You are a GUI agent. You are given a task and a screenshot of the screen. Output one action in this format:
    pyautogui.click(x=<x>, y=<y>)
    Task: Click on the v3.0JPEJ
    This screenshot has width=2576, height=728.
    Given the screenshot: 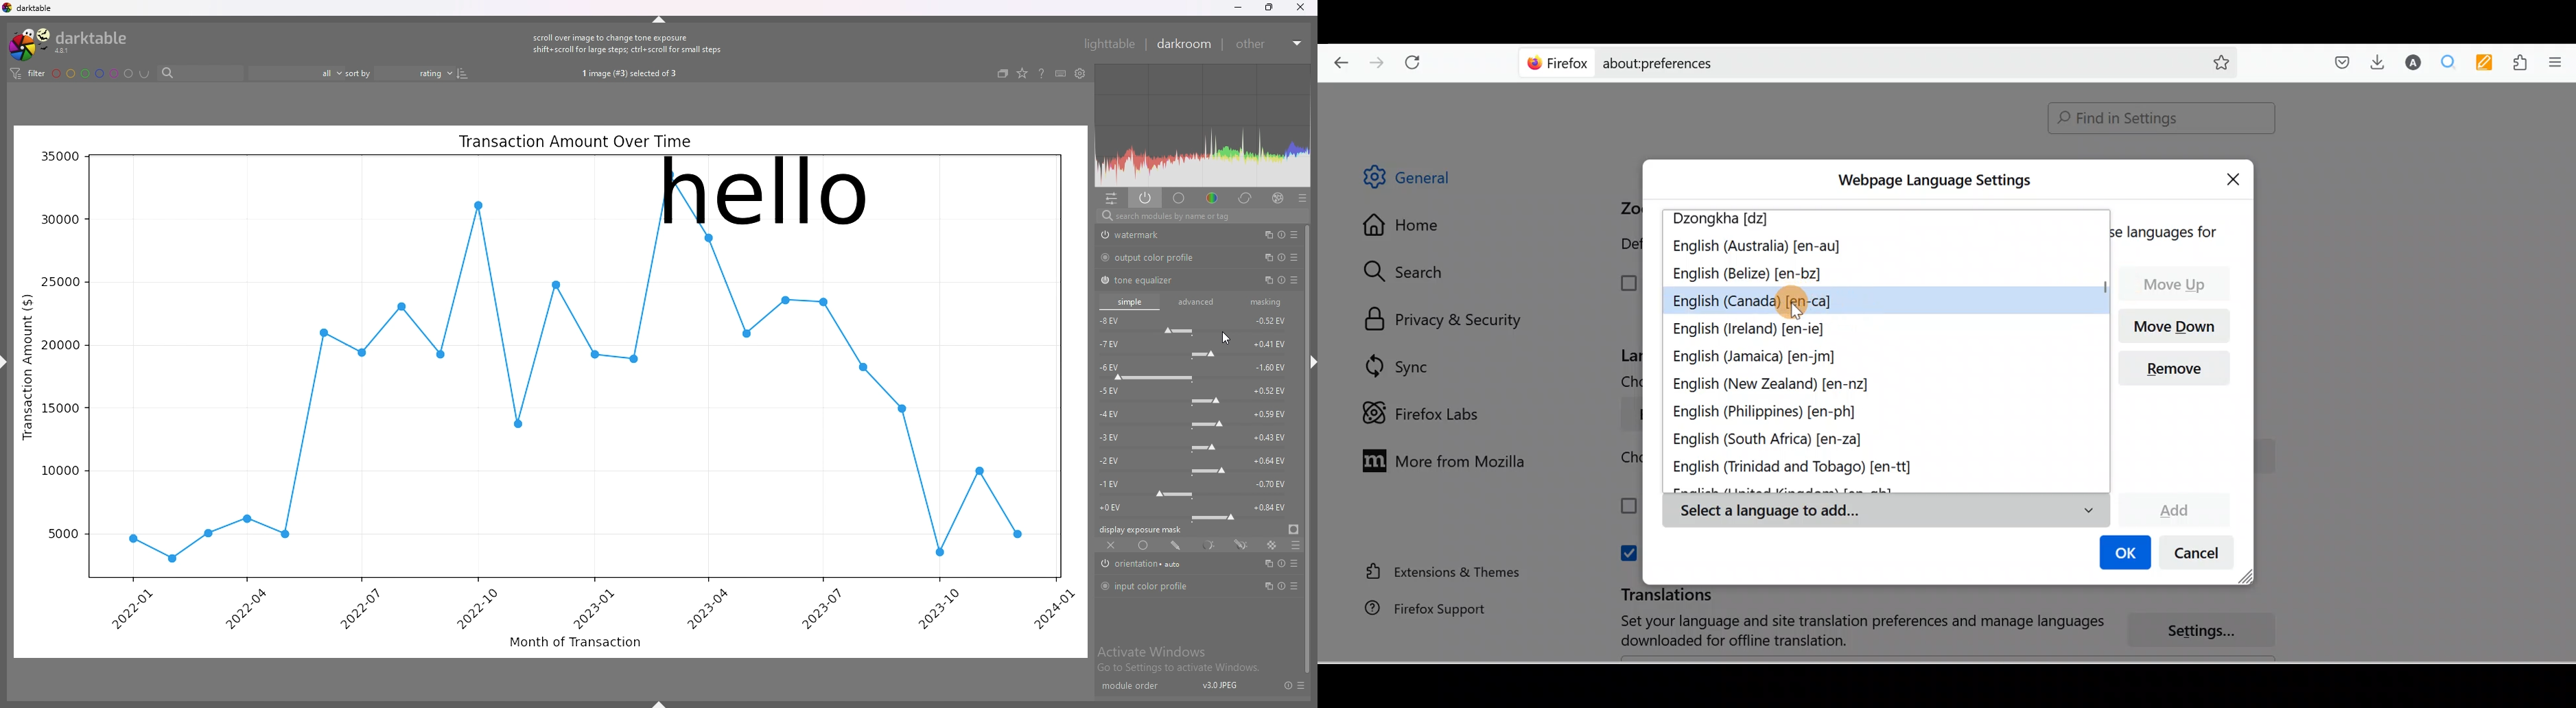 What is the action you would take?
    pyautogui.click(x=1217, y=685)
    